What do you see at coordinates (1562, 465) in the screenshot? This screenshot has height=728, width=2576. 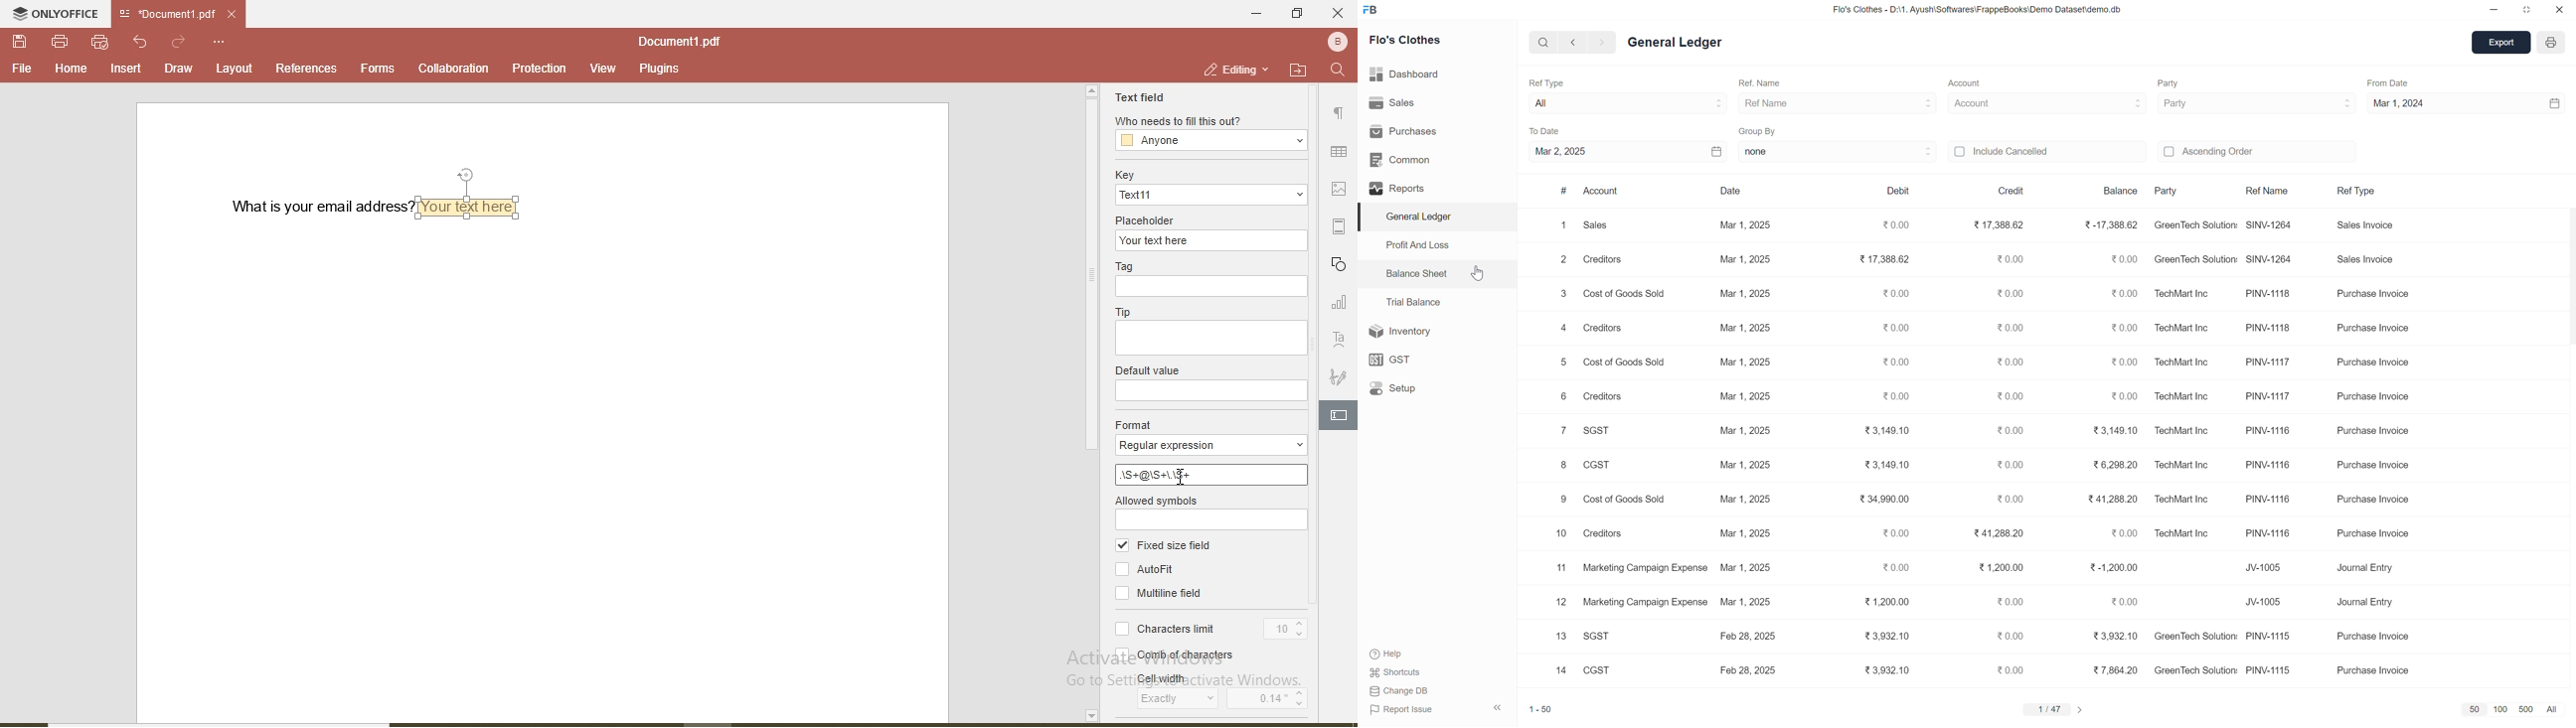 I see `8` at bounding box center [1562, 465].